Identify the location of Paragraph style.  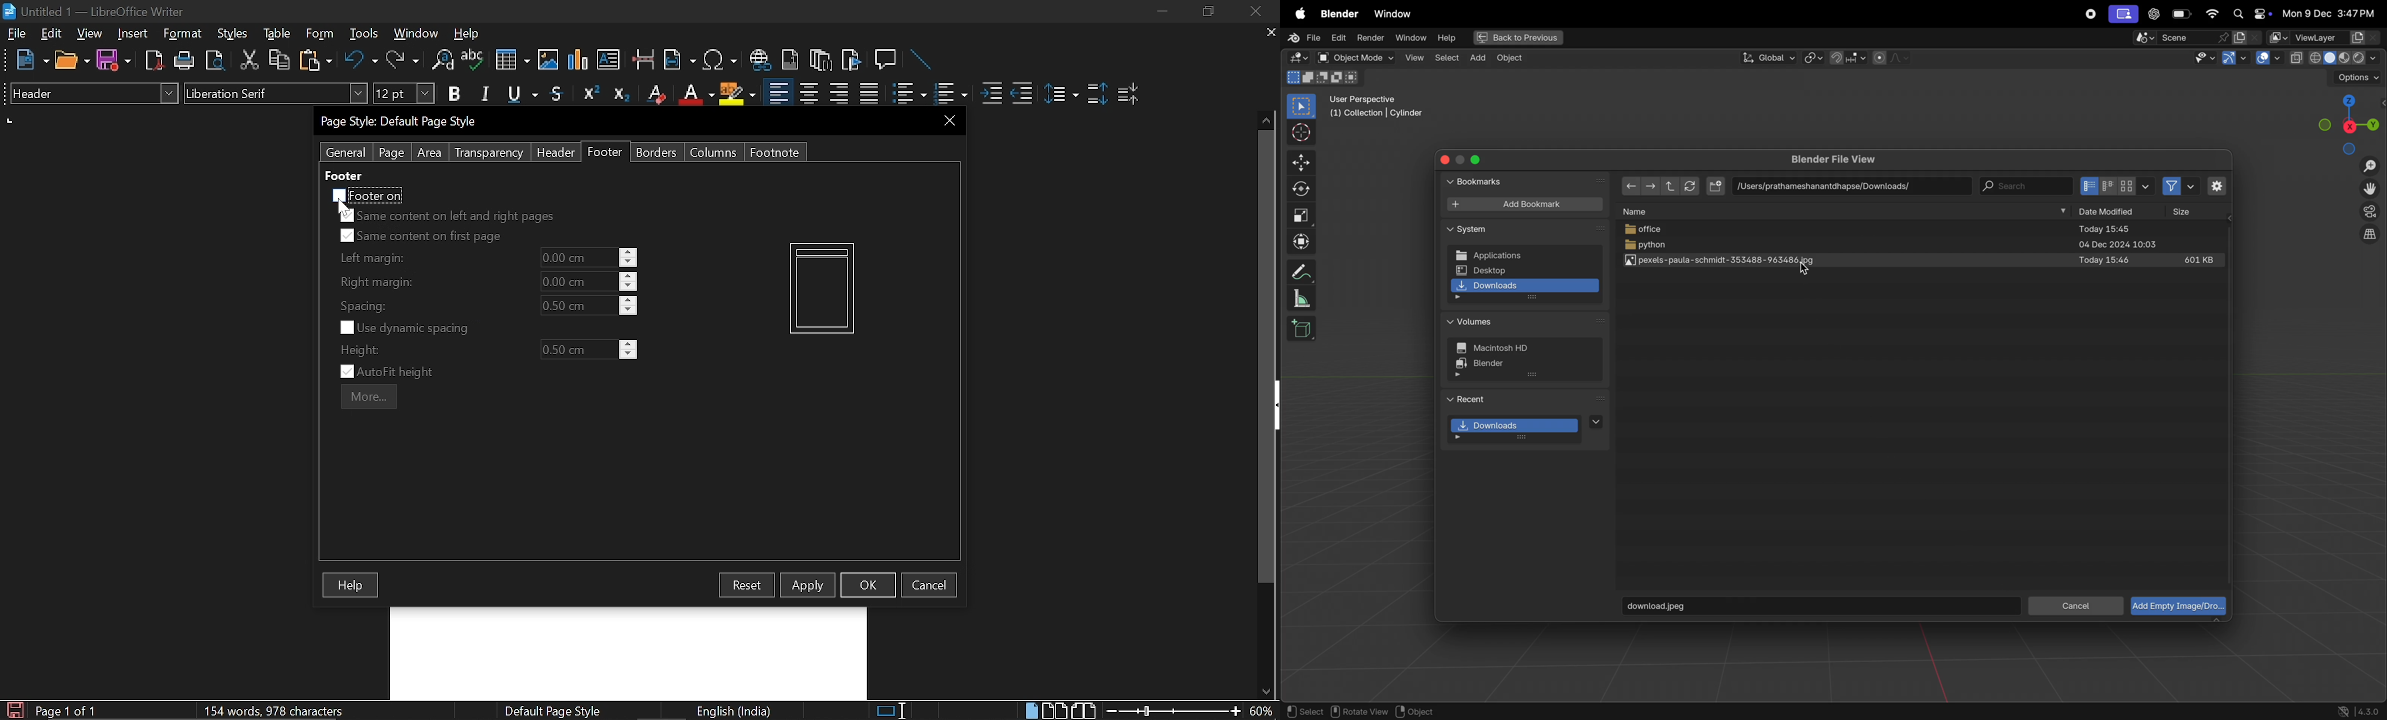
(91, 93).